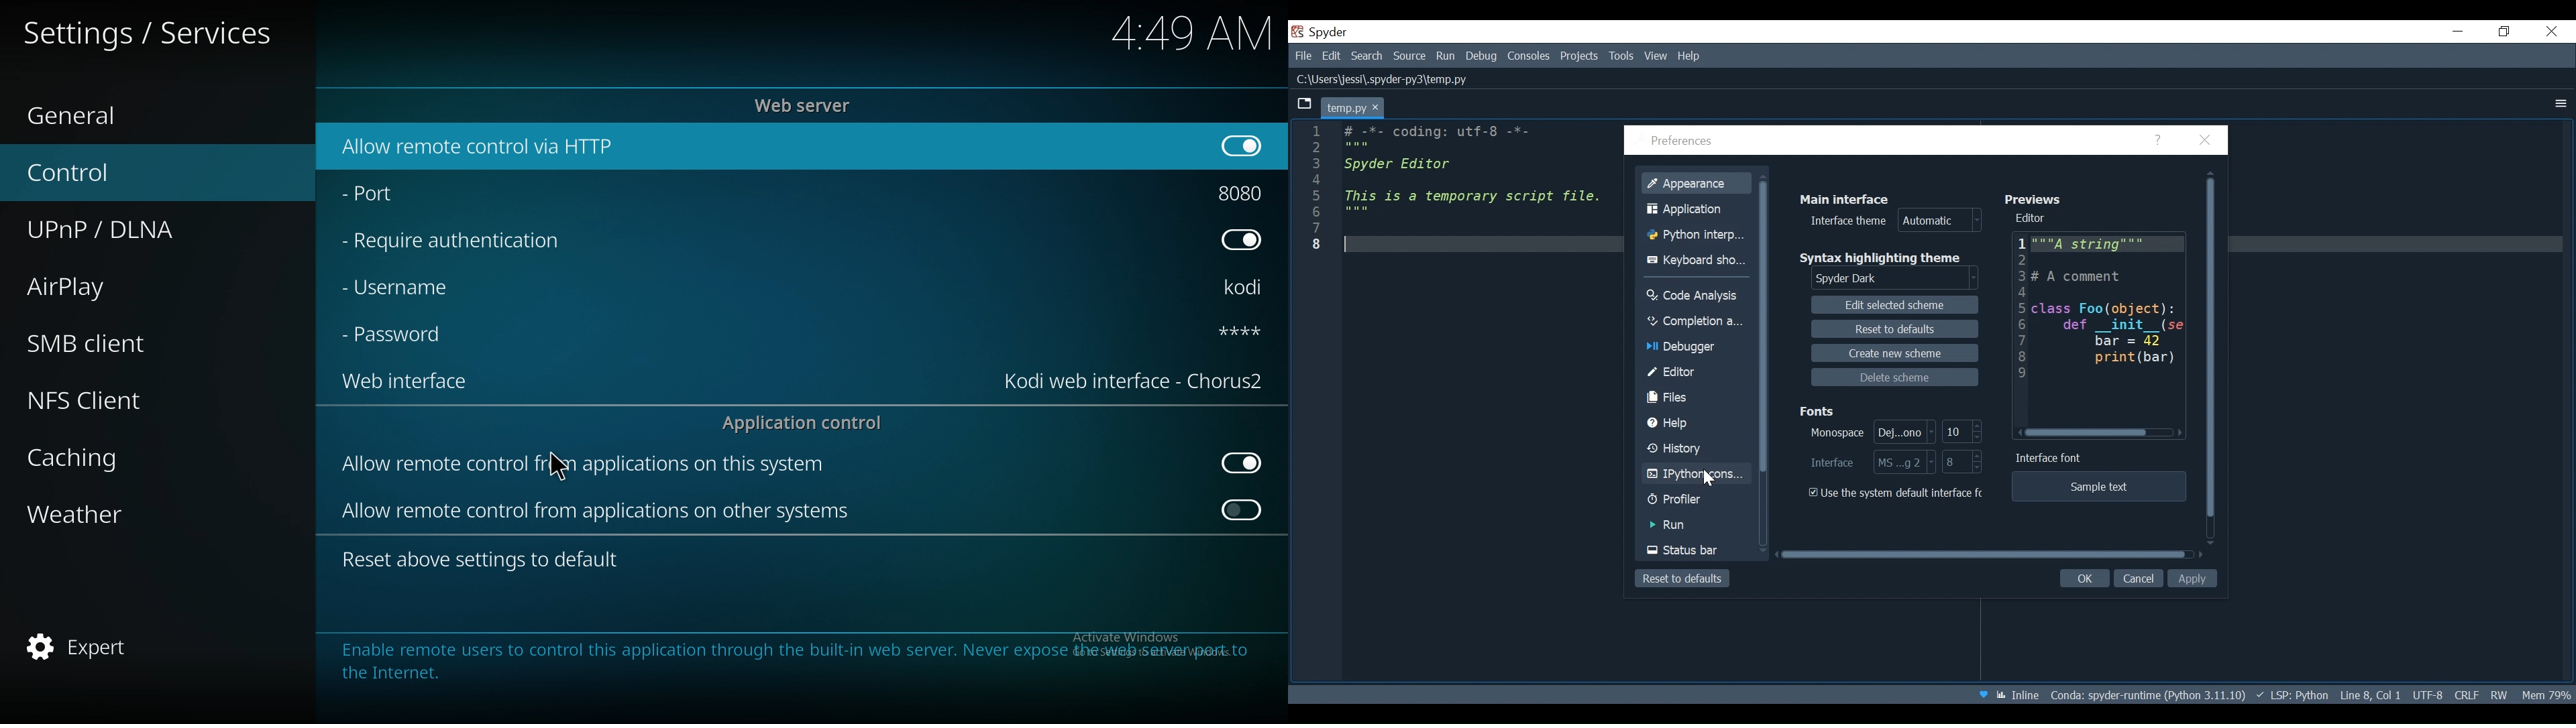  Describe the element at coordinates (1311, 204) in the screenshot. I see `` at that location.